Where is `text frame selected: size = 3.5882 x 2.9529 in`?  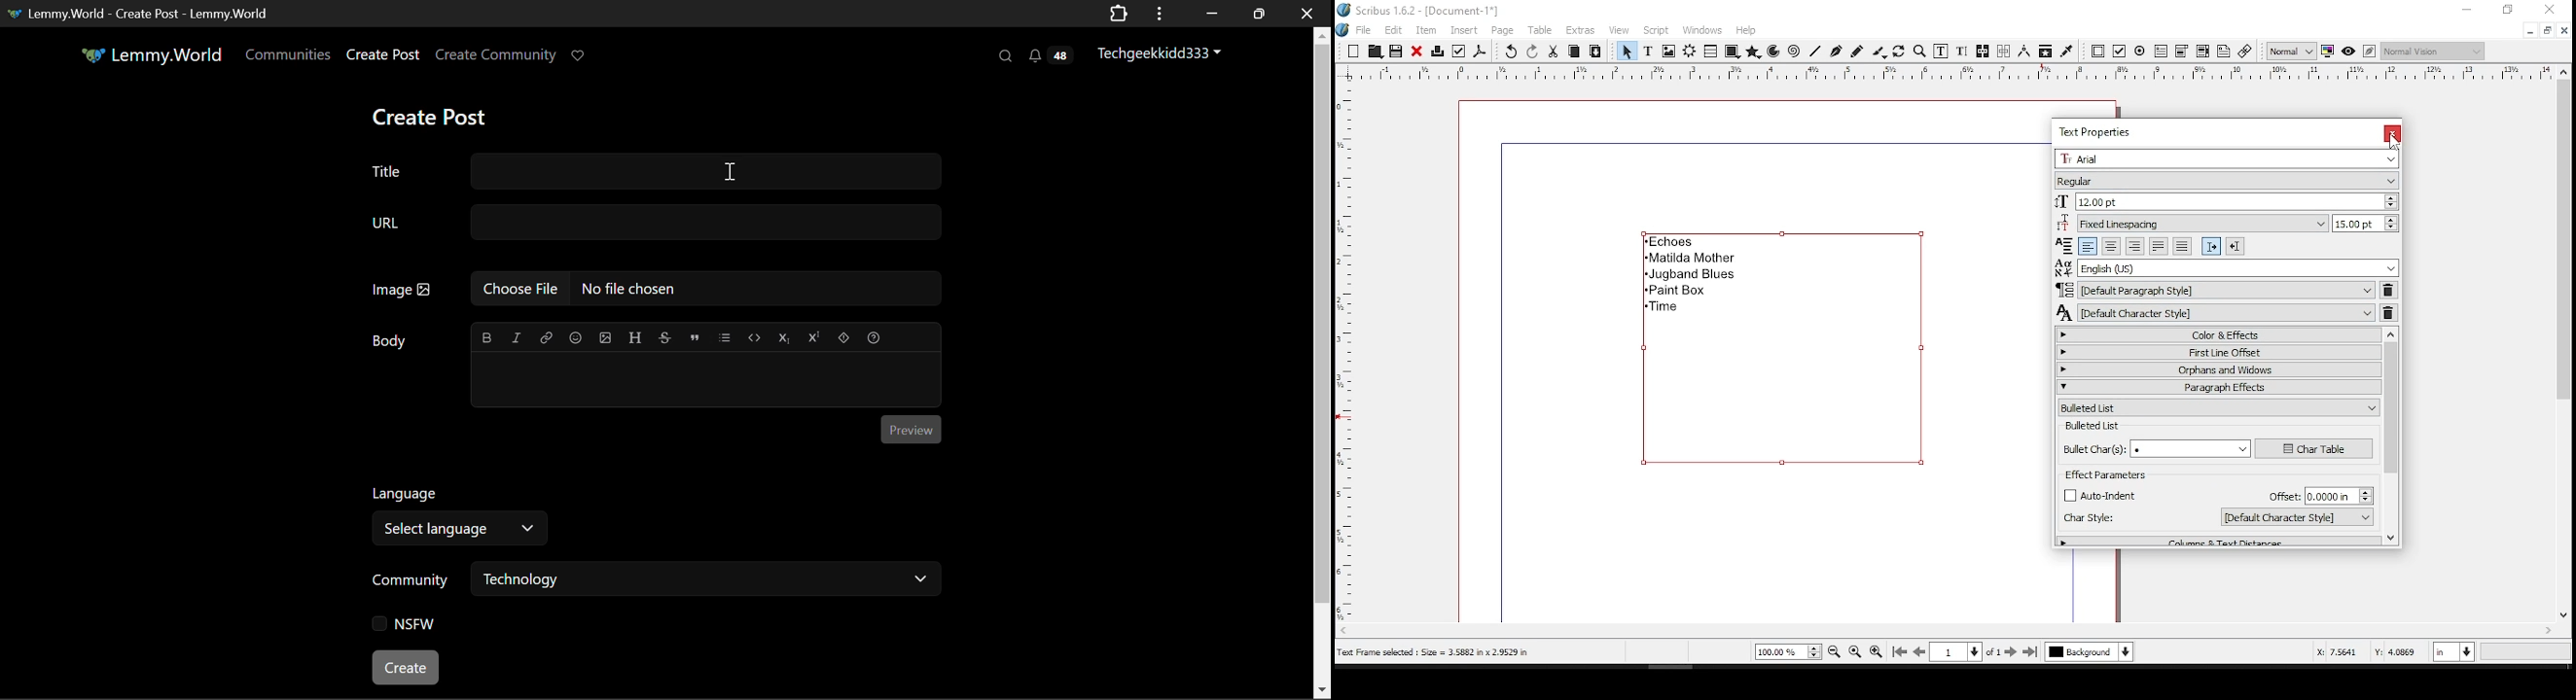
text frame selected: size = 3.5882 x 2.9529 in is located at coordinates (1439, 652).